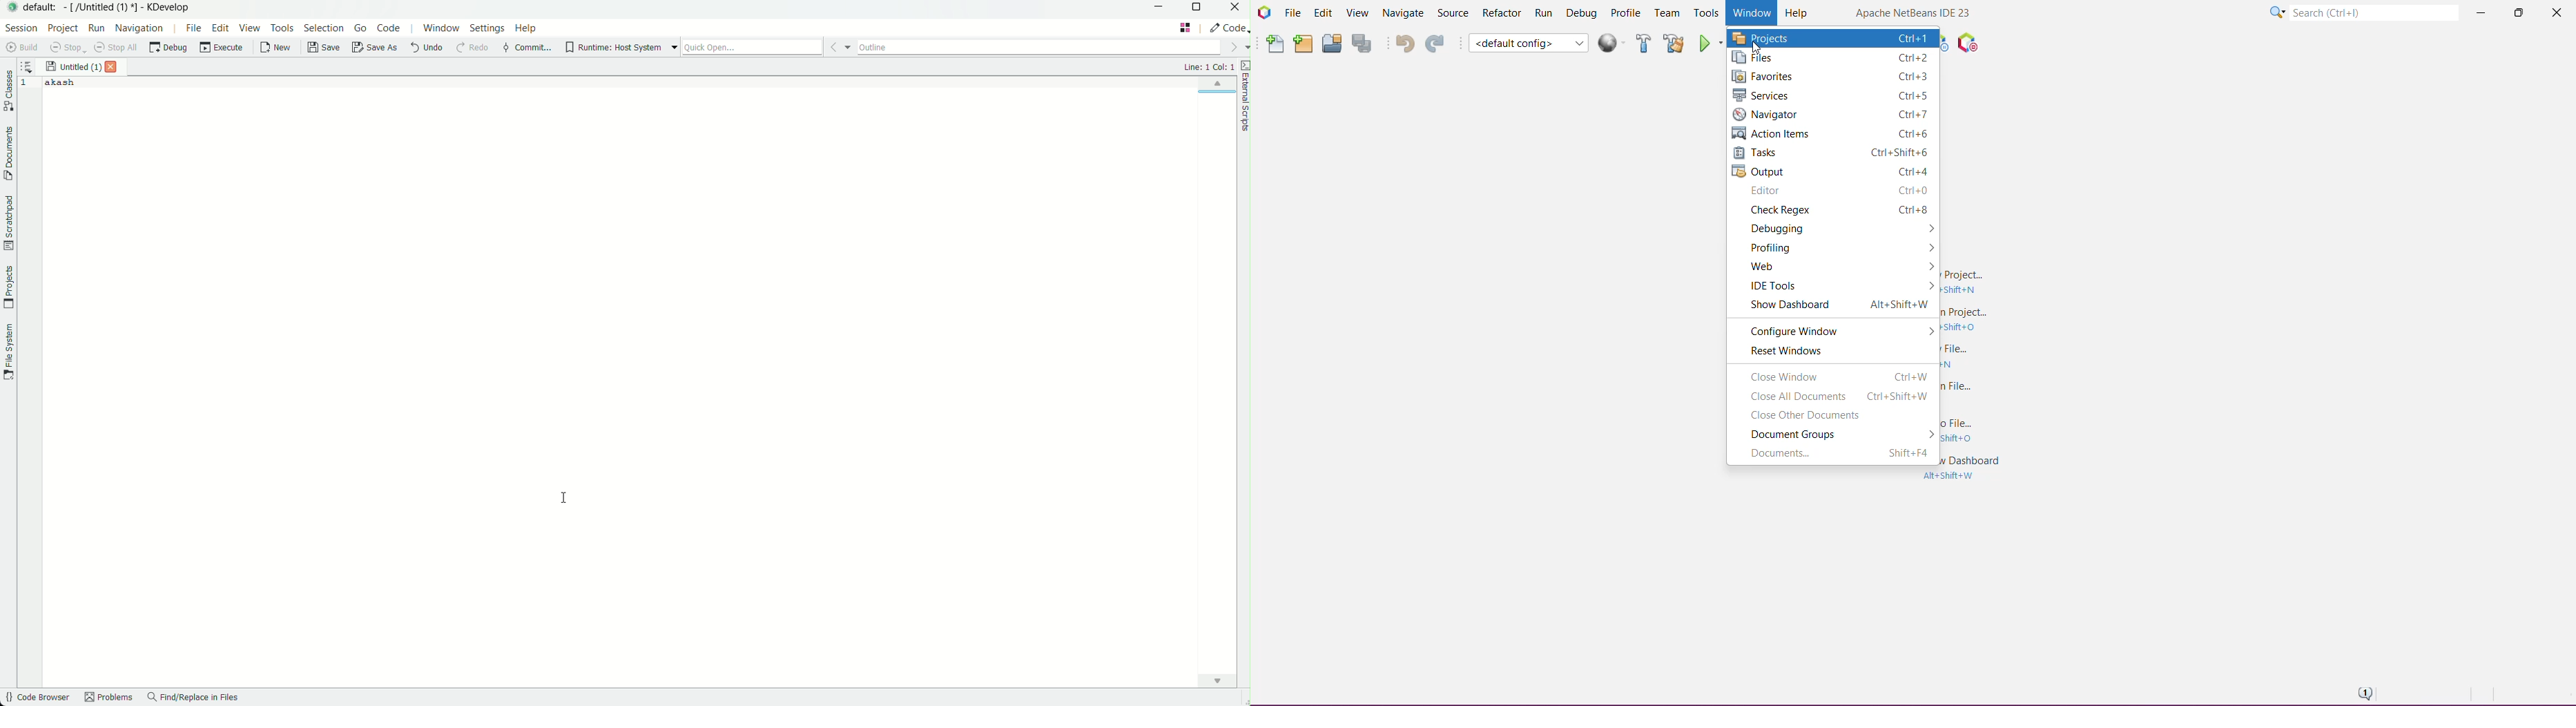  I want to click on Show Dashboard, so click(1833, 307).